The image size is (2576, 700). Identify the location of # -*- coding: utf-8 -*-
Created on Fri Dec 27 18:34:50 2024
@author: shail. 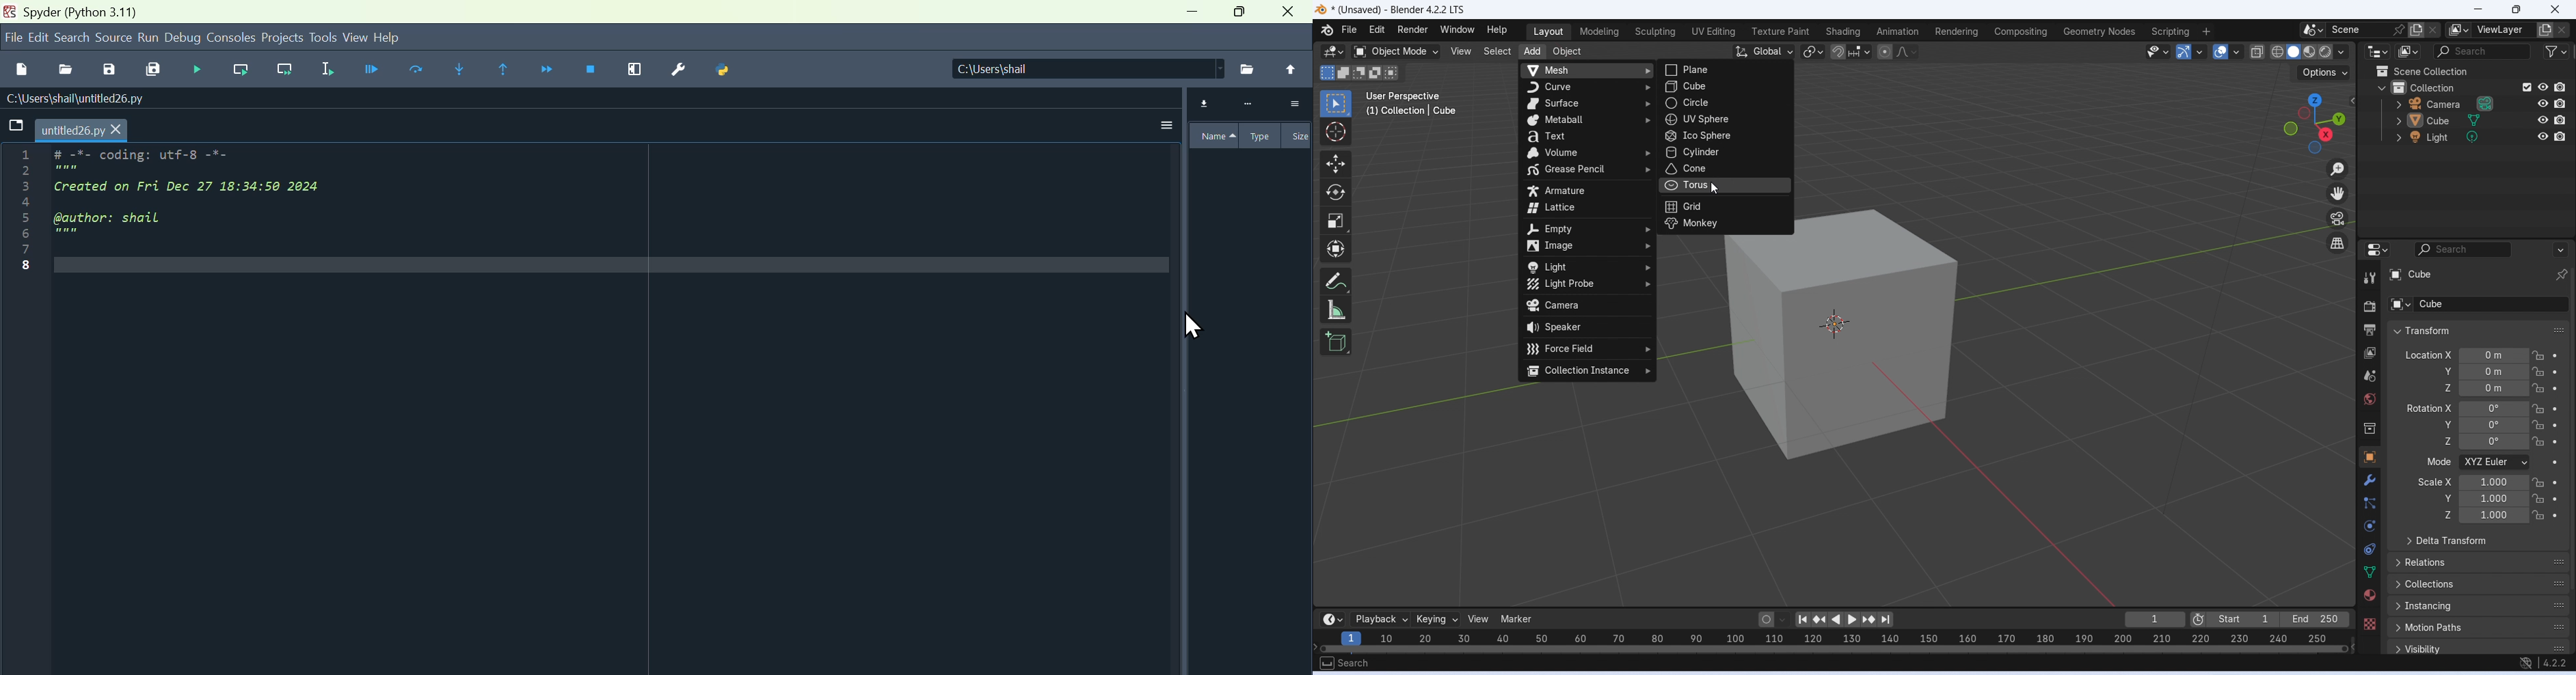
(225, 199).